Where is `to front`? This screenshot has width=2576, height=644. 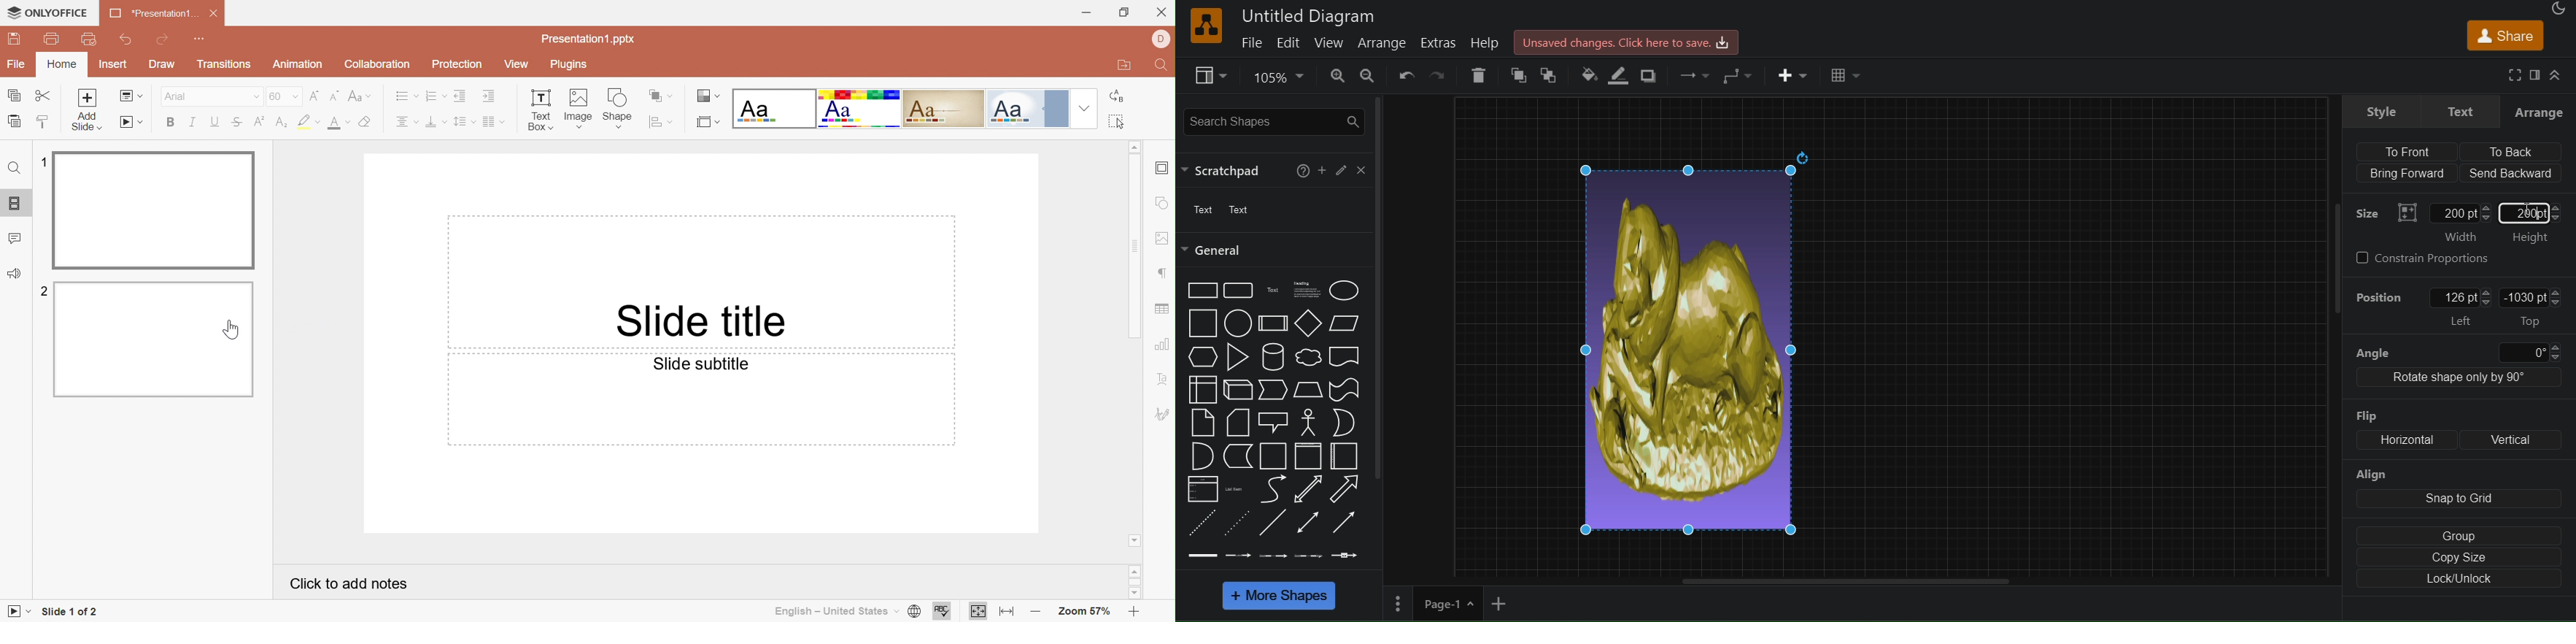
to front is located at coordinates (1513, 75).